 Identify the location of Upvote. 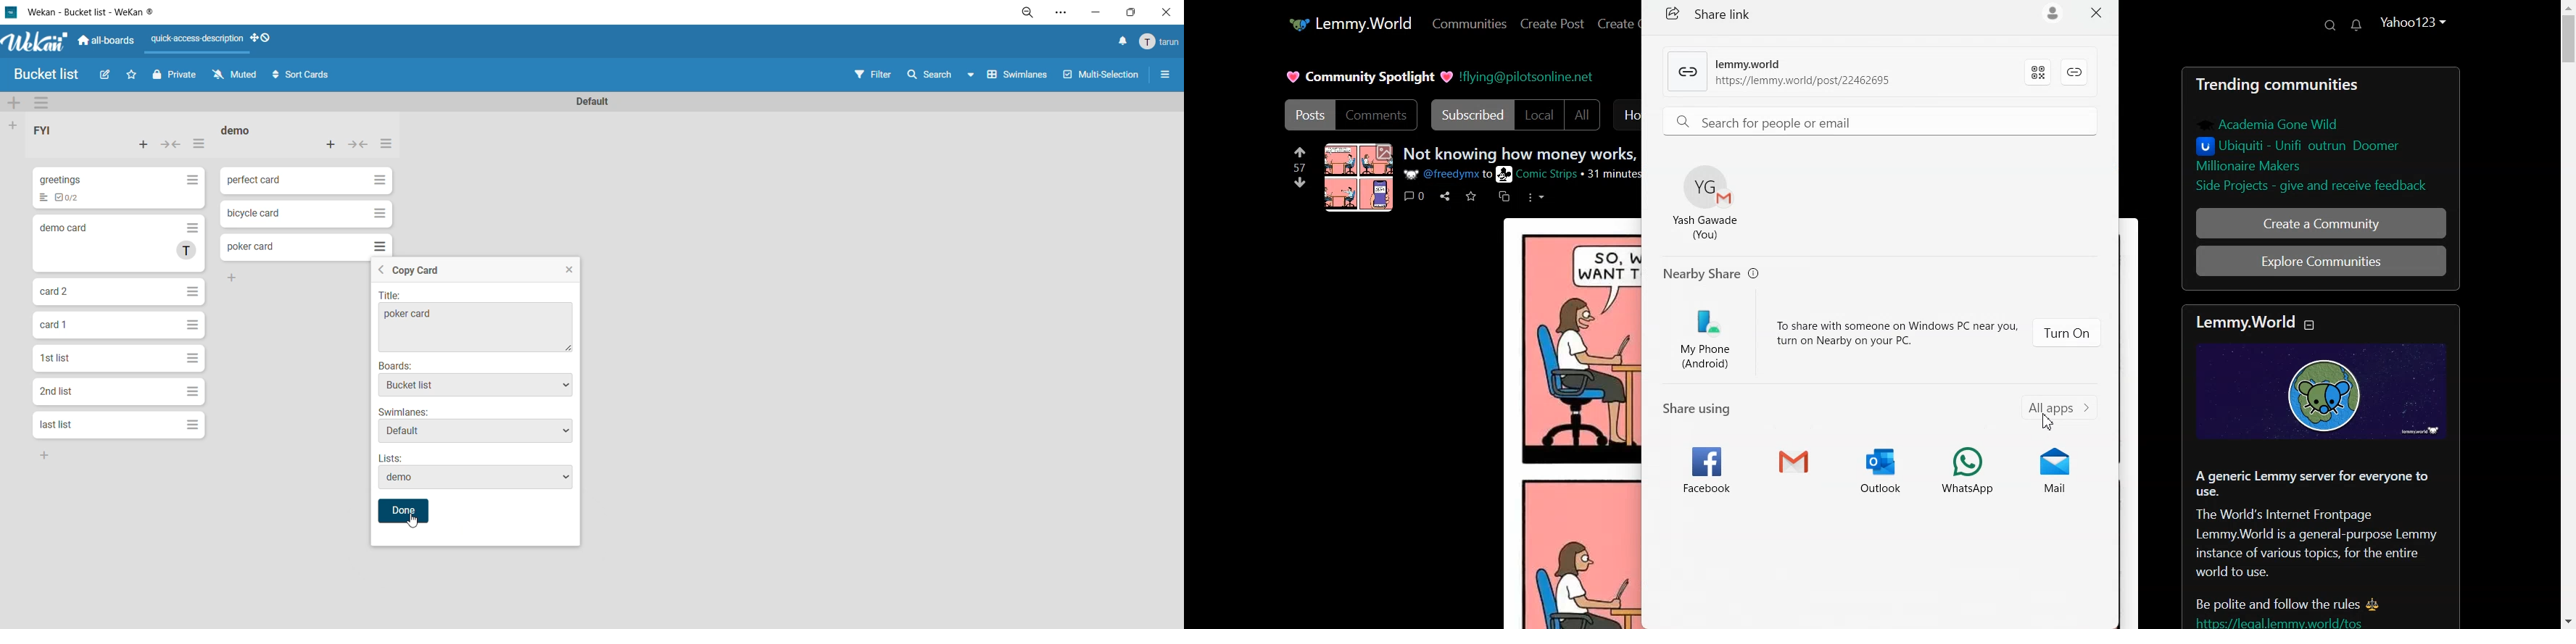
(1300, 158).